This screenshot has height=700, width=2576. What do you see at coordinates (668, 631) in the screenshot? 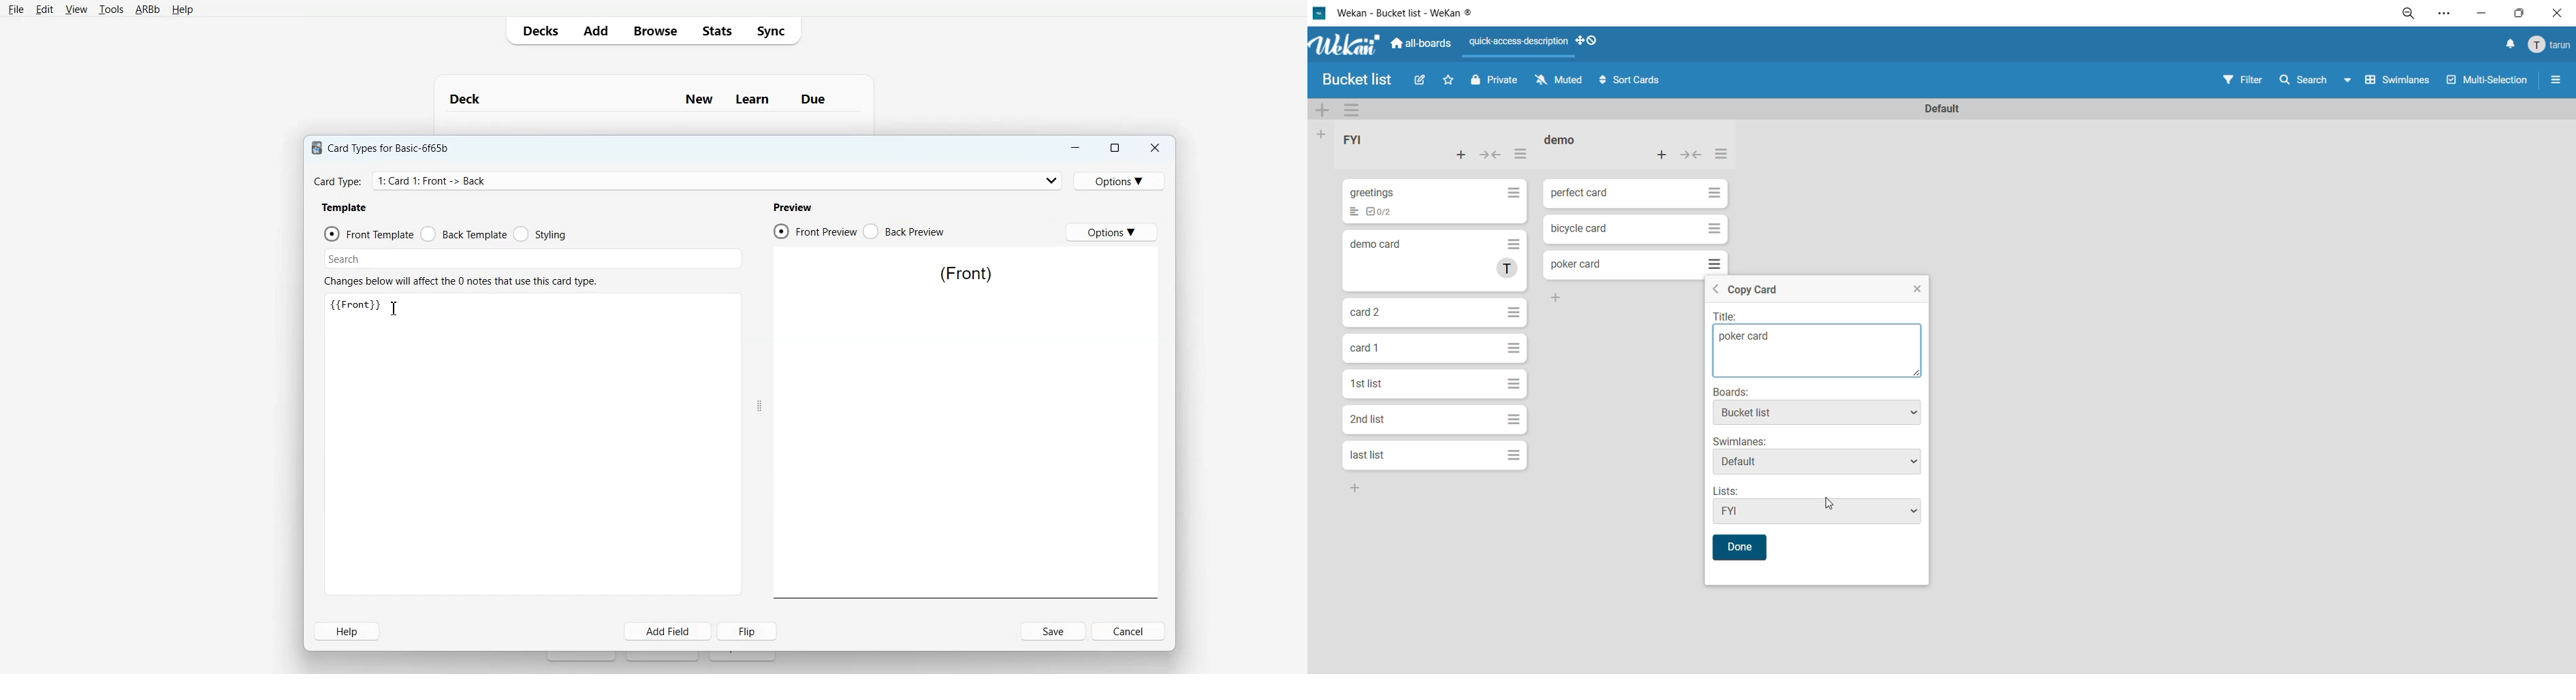
I see `Add Field` at bounding box center [668, 631].